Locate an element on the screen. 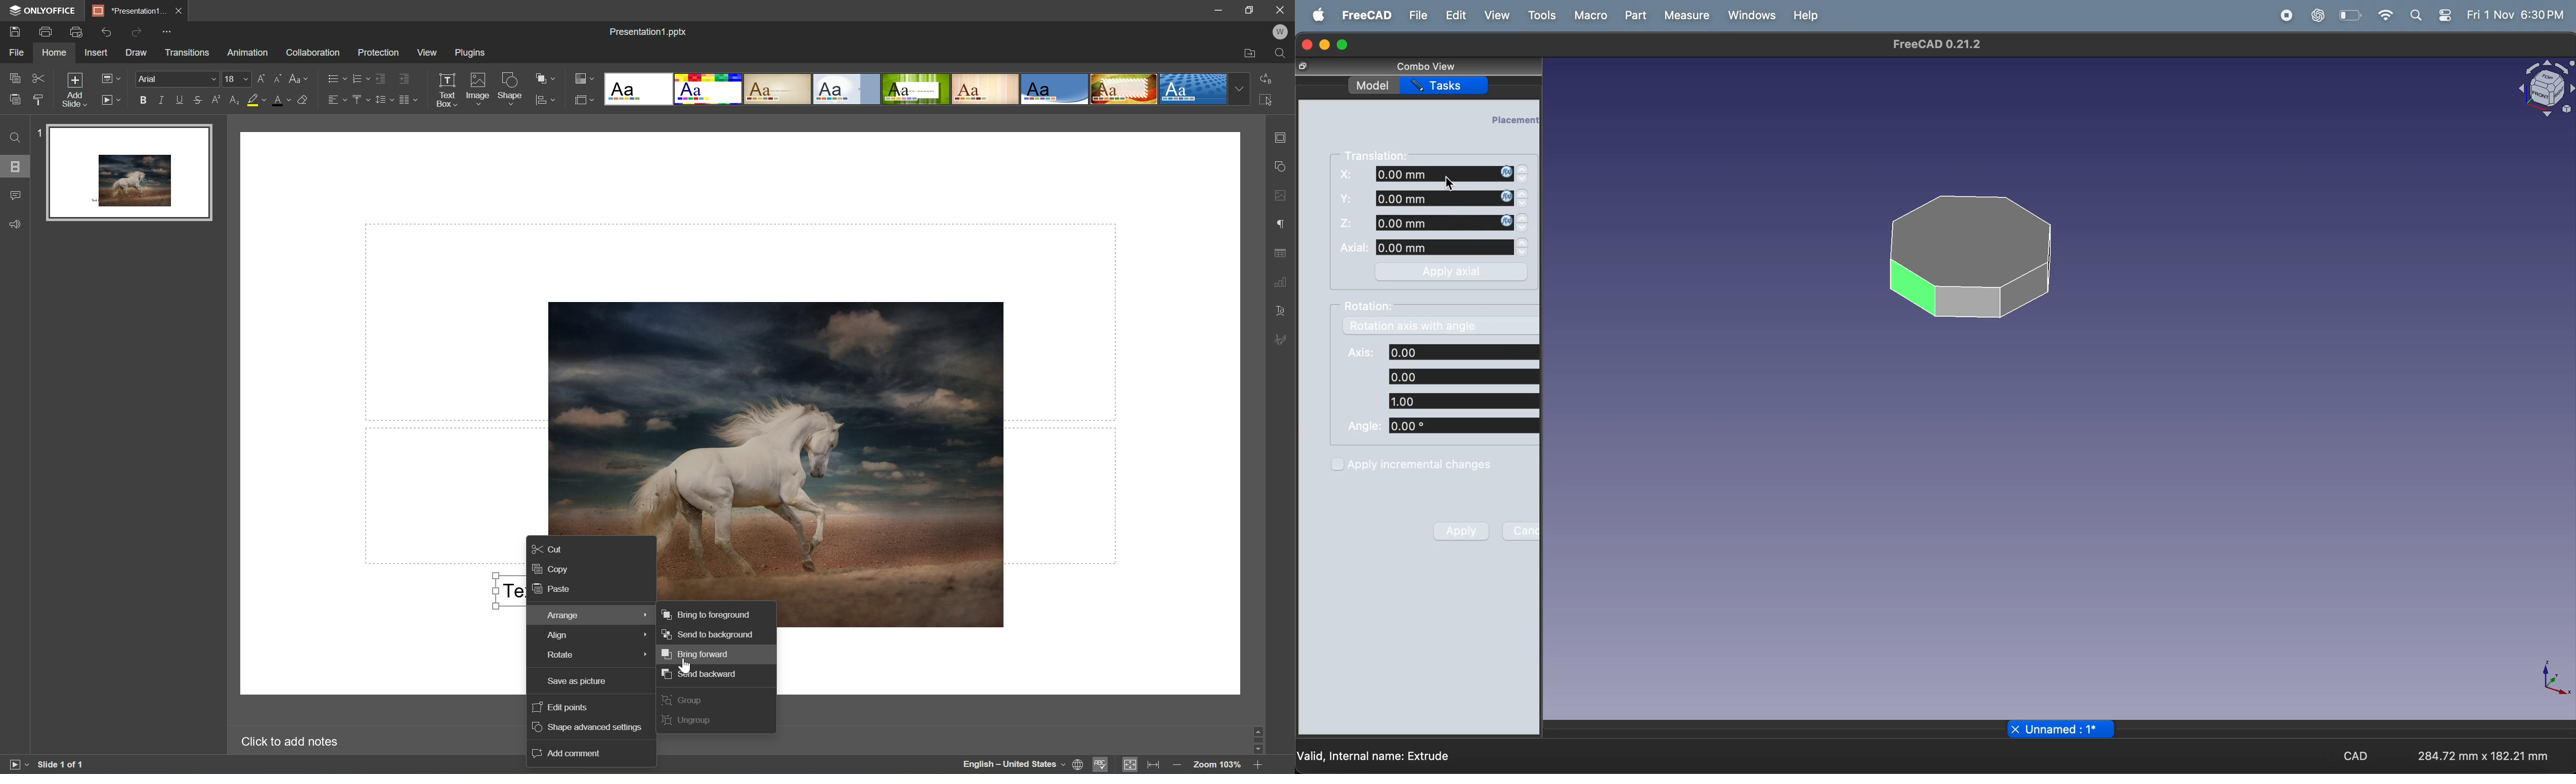  Cut is located at coordinates (39, 78).